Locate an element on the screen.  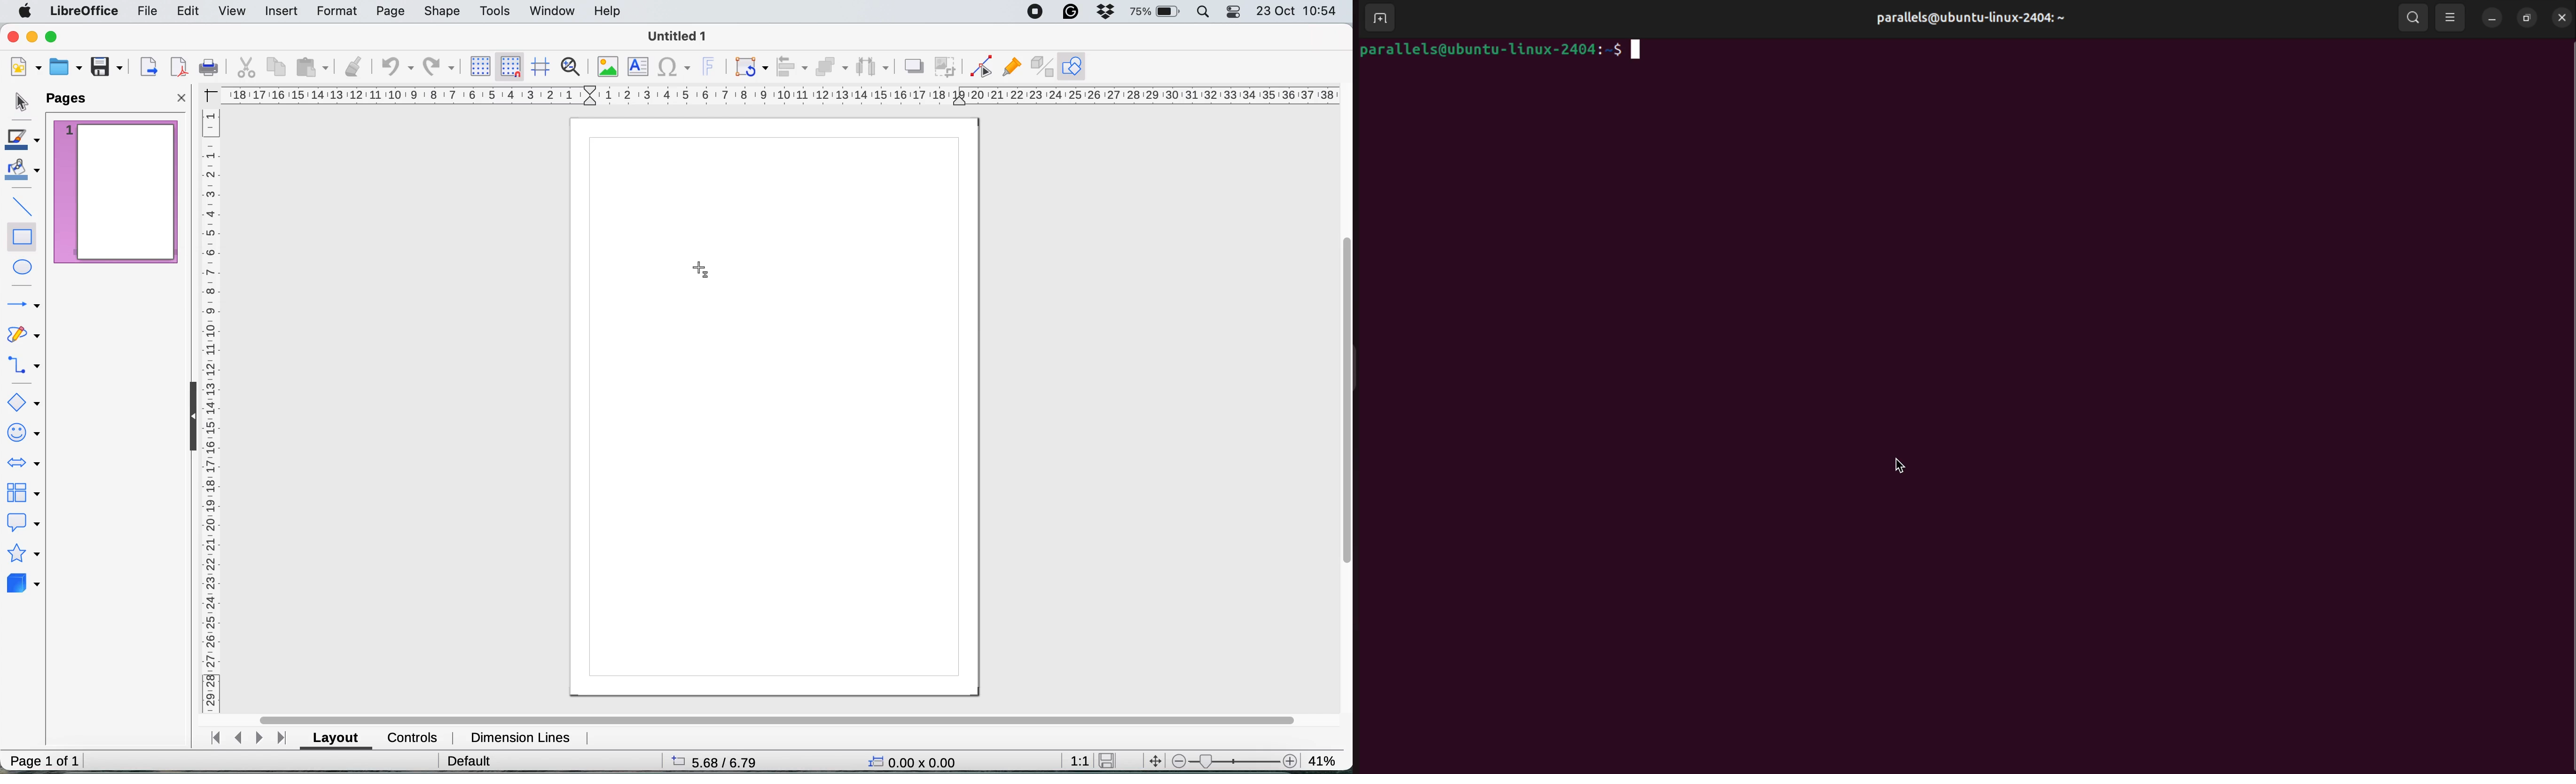
insert line is located at coordinates (20, 205).